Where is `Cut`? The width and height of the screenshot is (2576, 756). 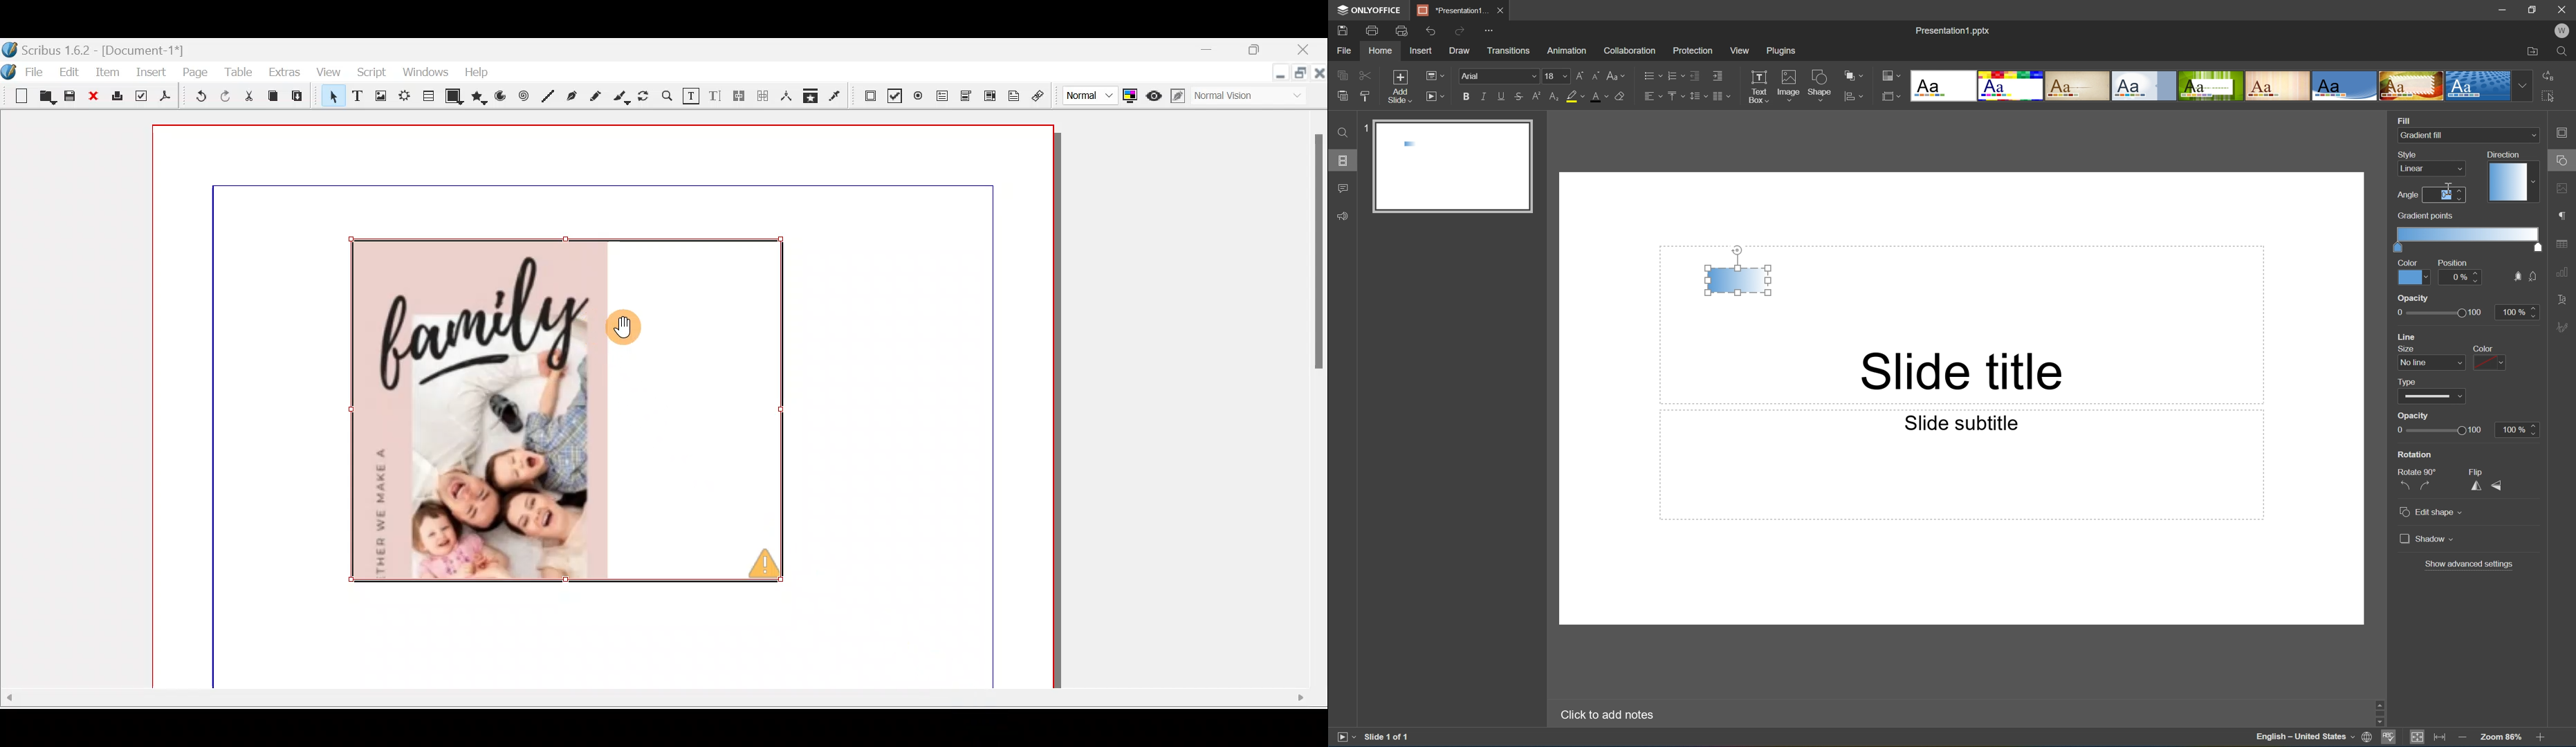 Cut is located at coordinates (248, 98).